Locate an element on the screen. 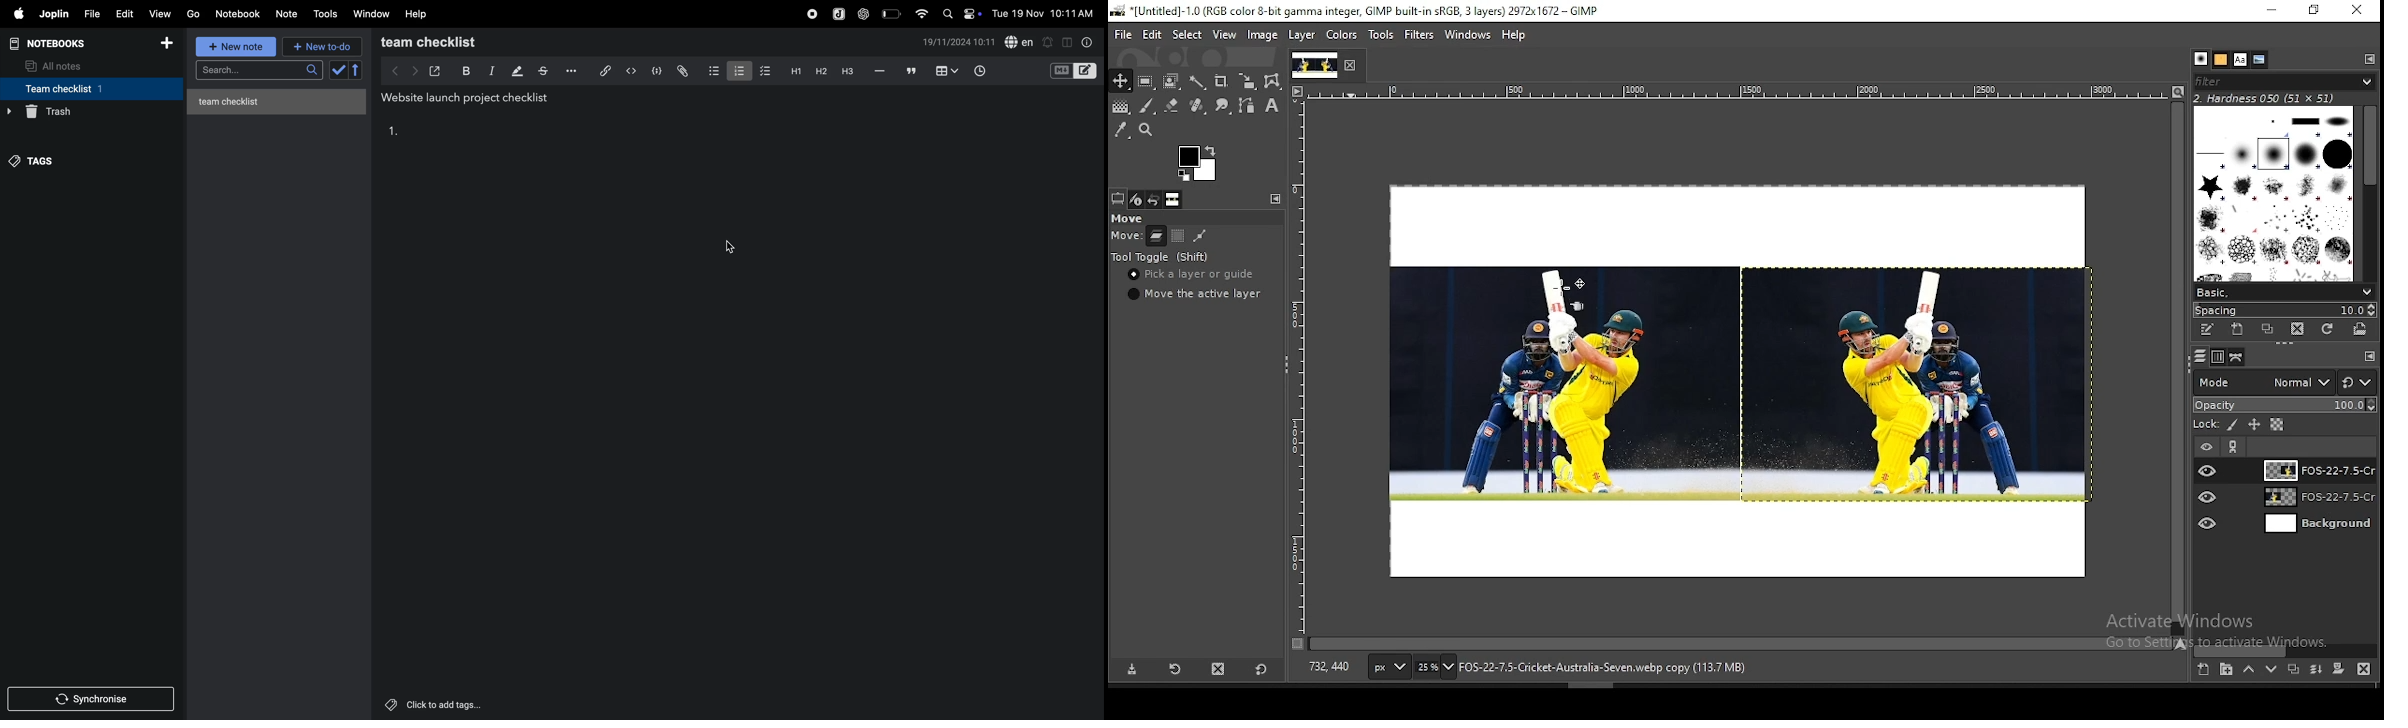 Image resolution: width=2408 pixels, height=728 pixels. tools is located at coordinates (1384, 35).